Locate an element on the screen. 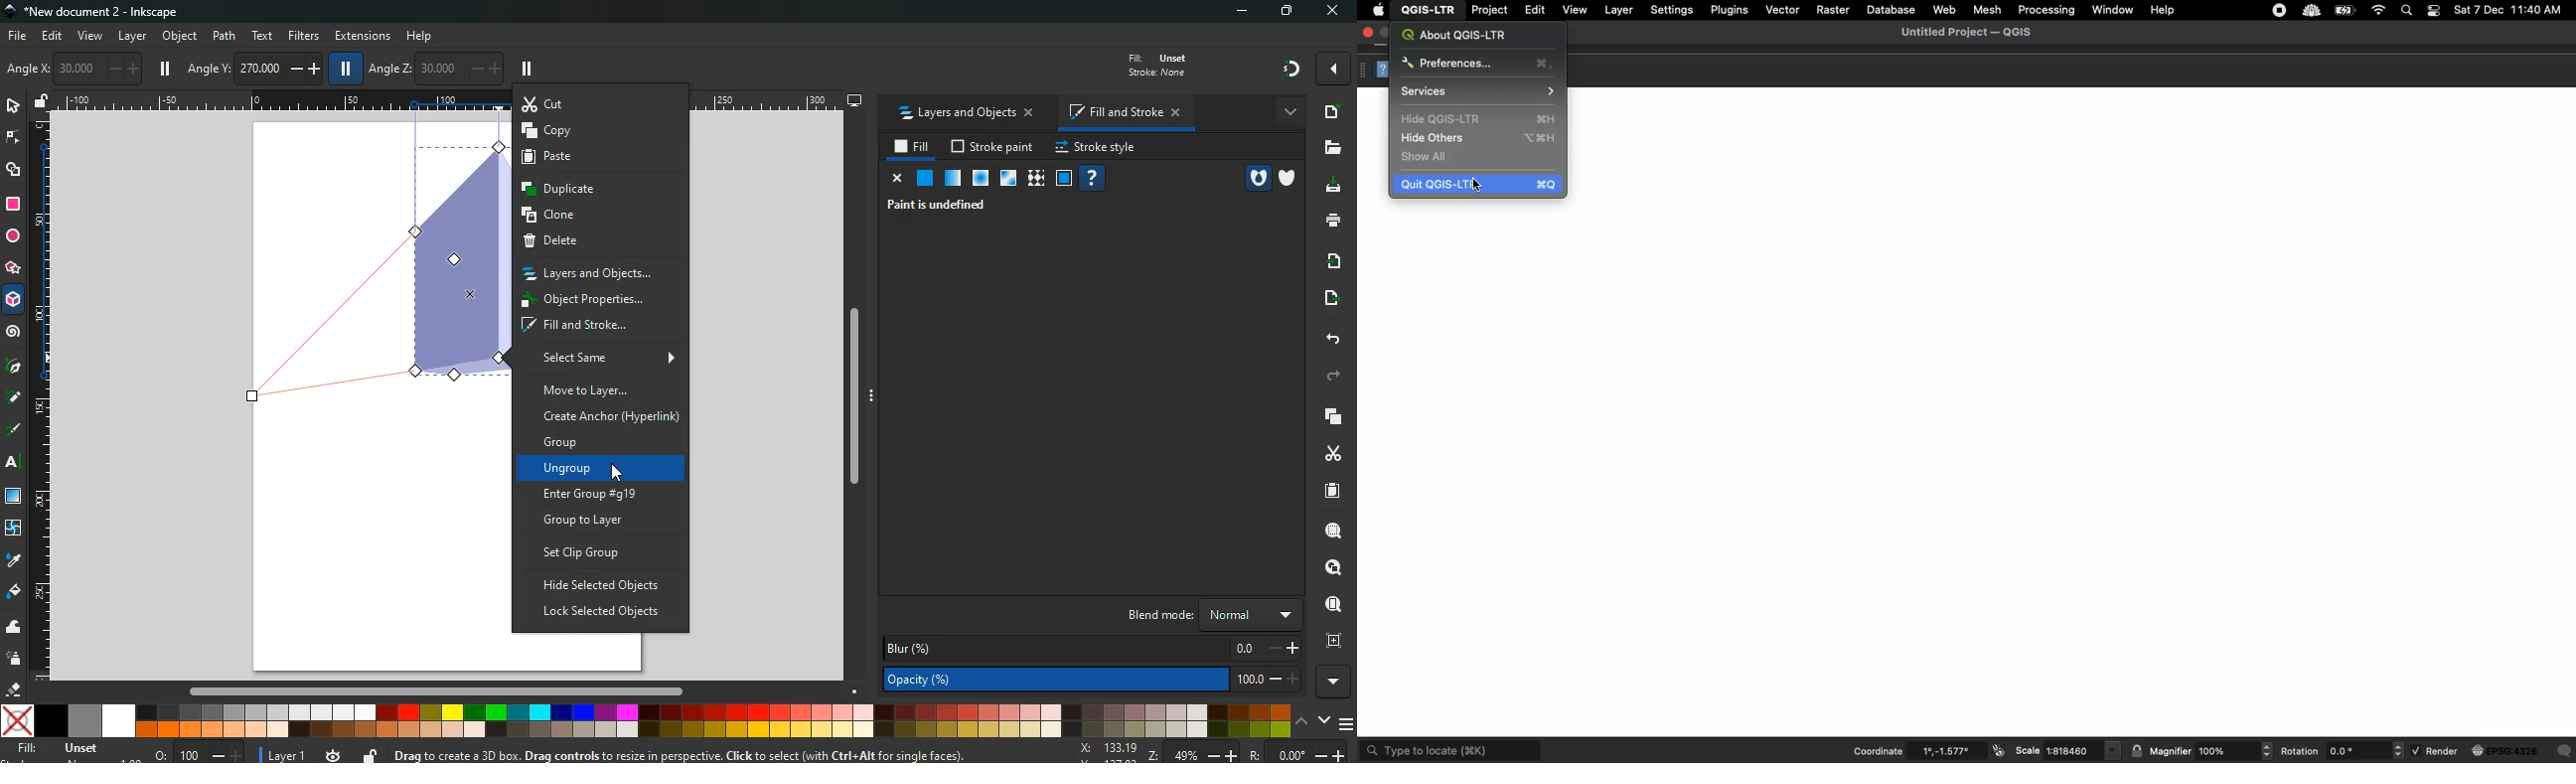 This screenshot has height=784, width=2576. Quit is located at coordinates (1480, 185).